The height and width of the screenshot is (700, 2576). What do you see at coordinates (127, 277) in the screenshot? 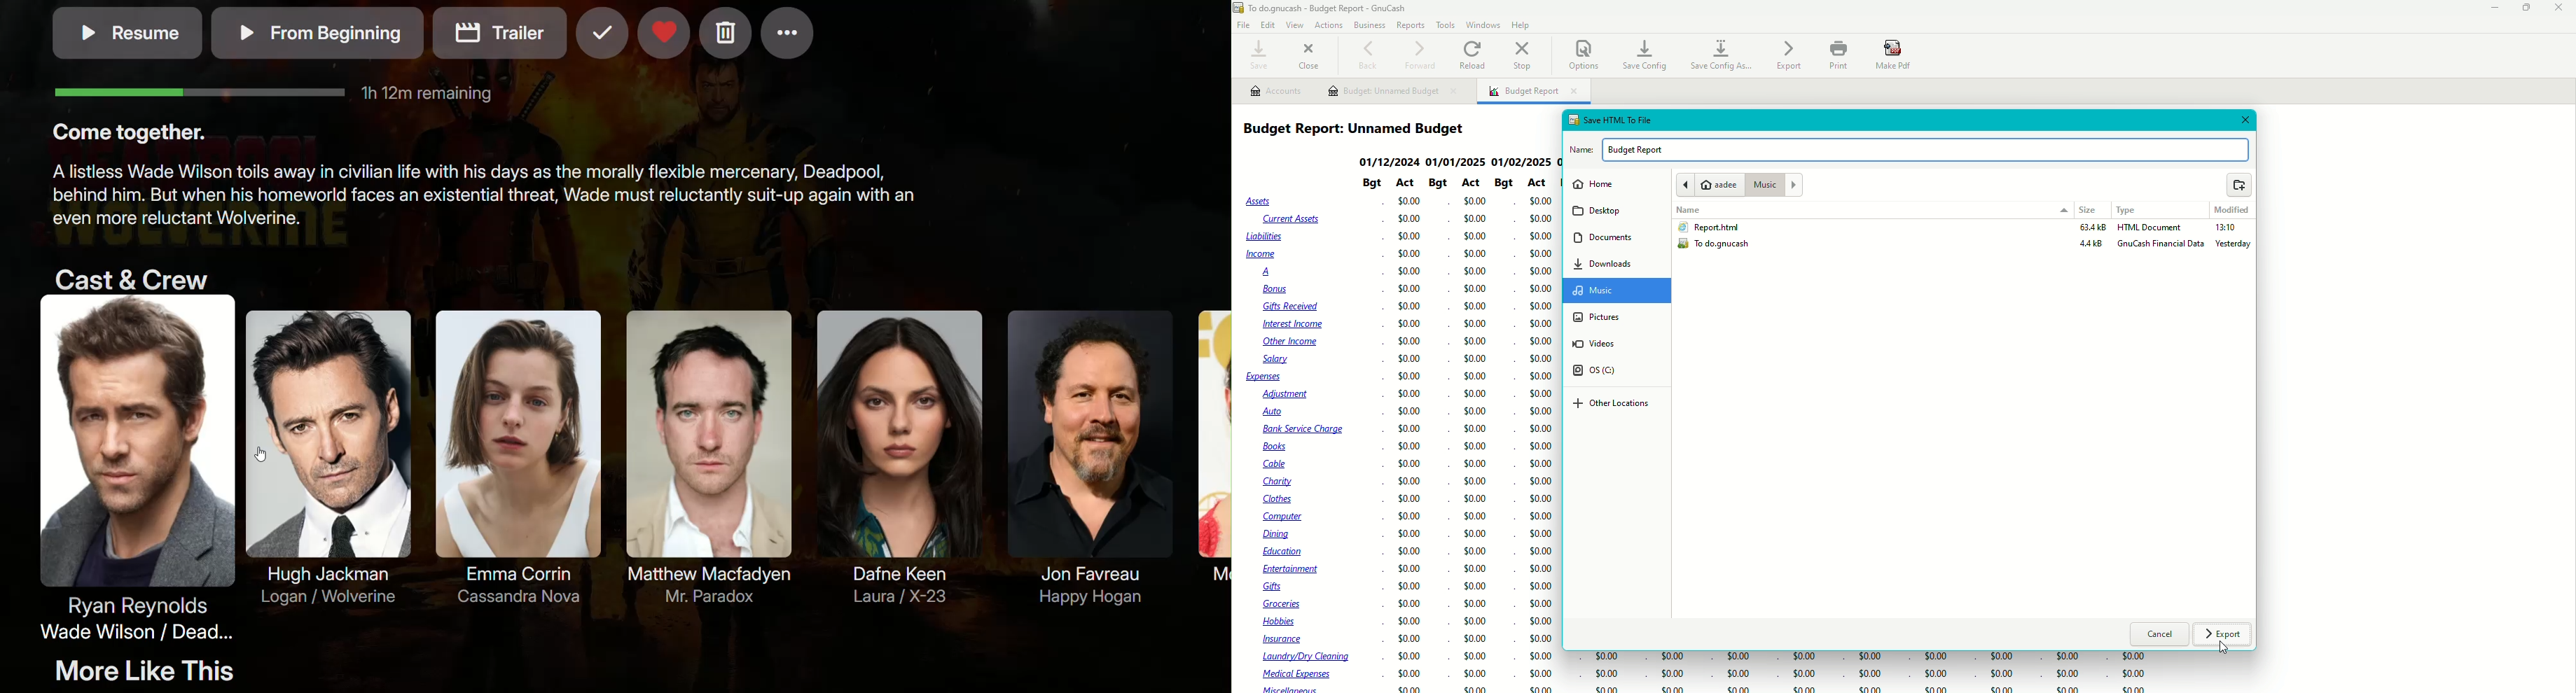
I see `Cast and Crew` at bounding box center [127, 277].